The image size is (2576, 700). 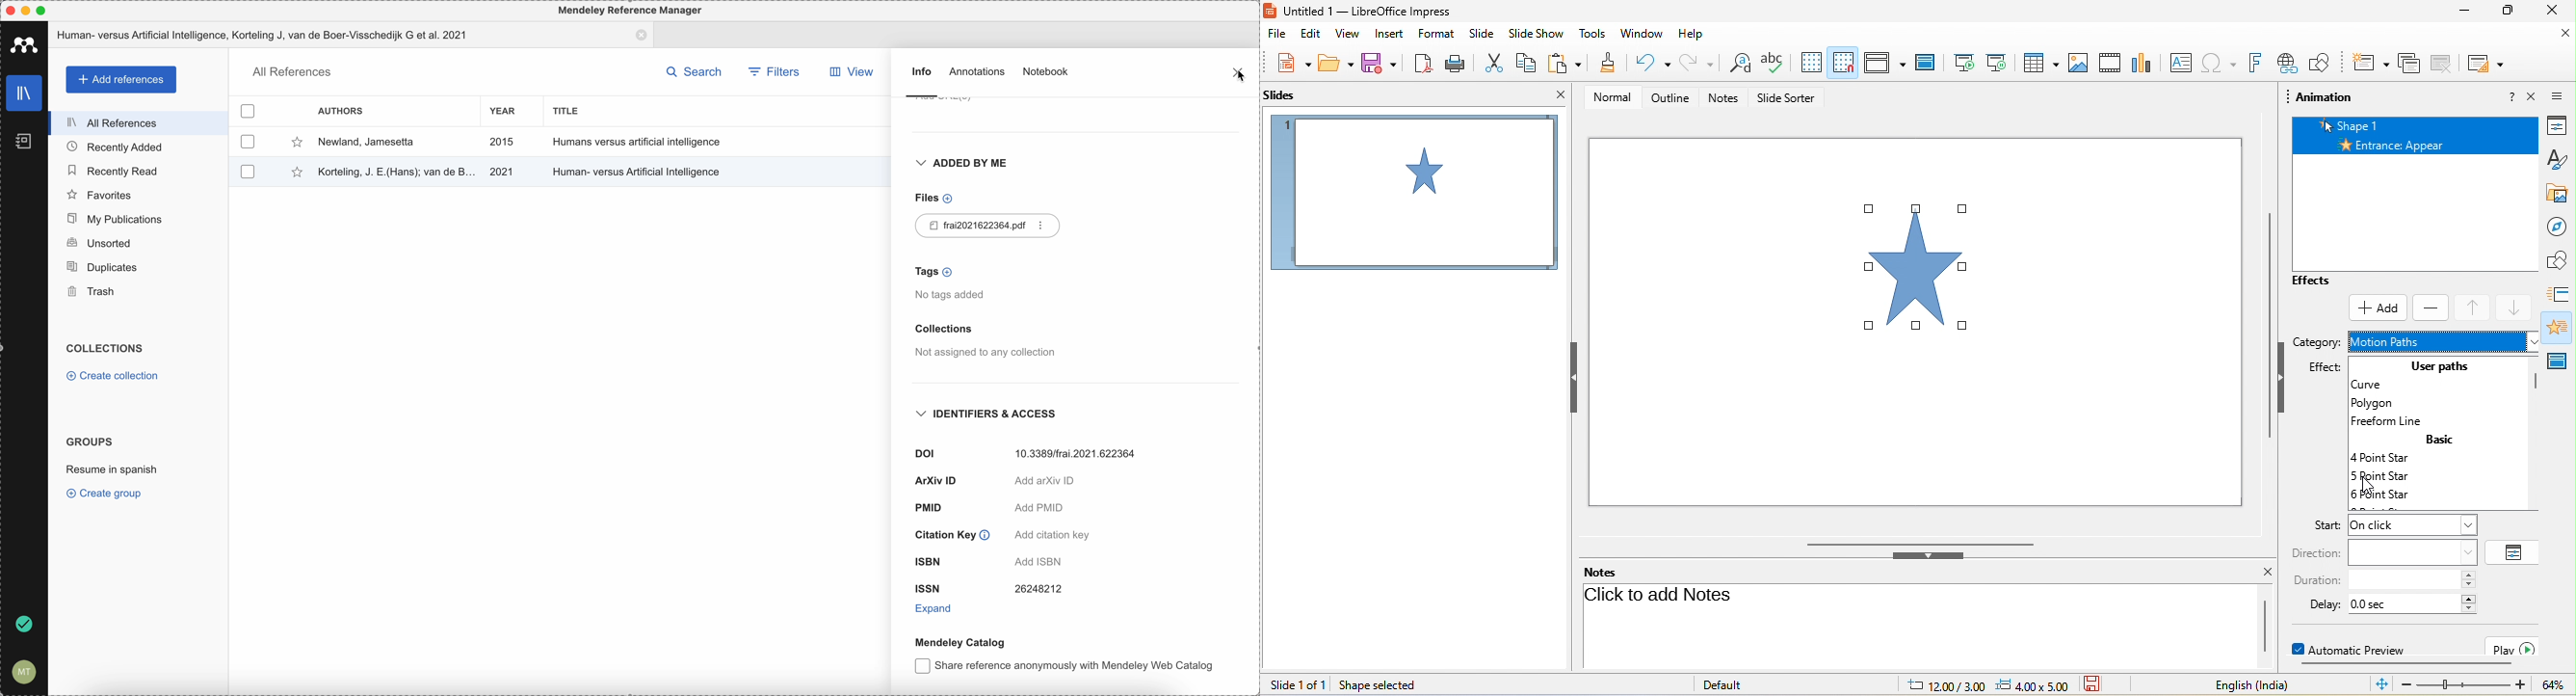 I want to click on chart, so click(x=2143, y=62).